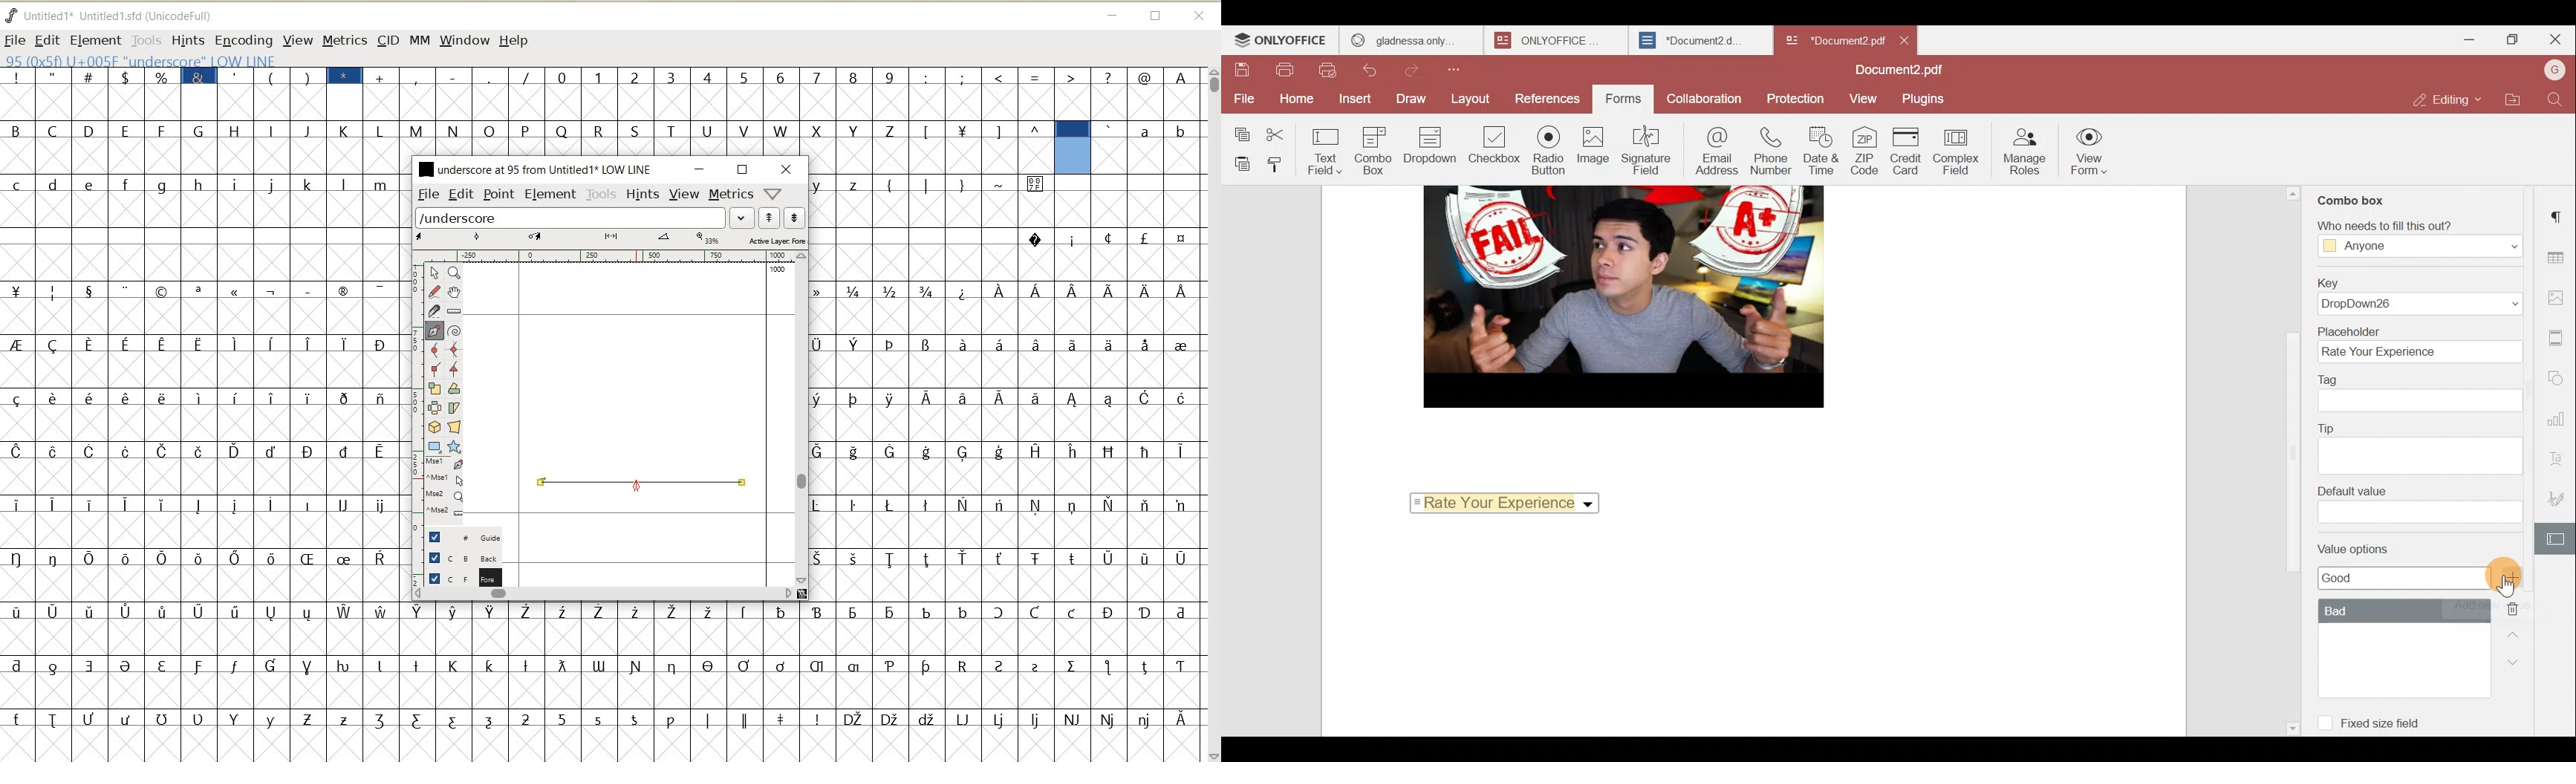 The height and width of the screenshot is (784, 2576). What do you see at coordinates (435, 291) in the screenshot?
I see `draw a freehand curve` at bounding box center [435, 291].